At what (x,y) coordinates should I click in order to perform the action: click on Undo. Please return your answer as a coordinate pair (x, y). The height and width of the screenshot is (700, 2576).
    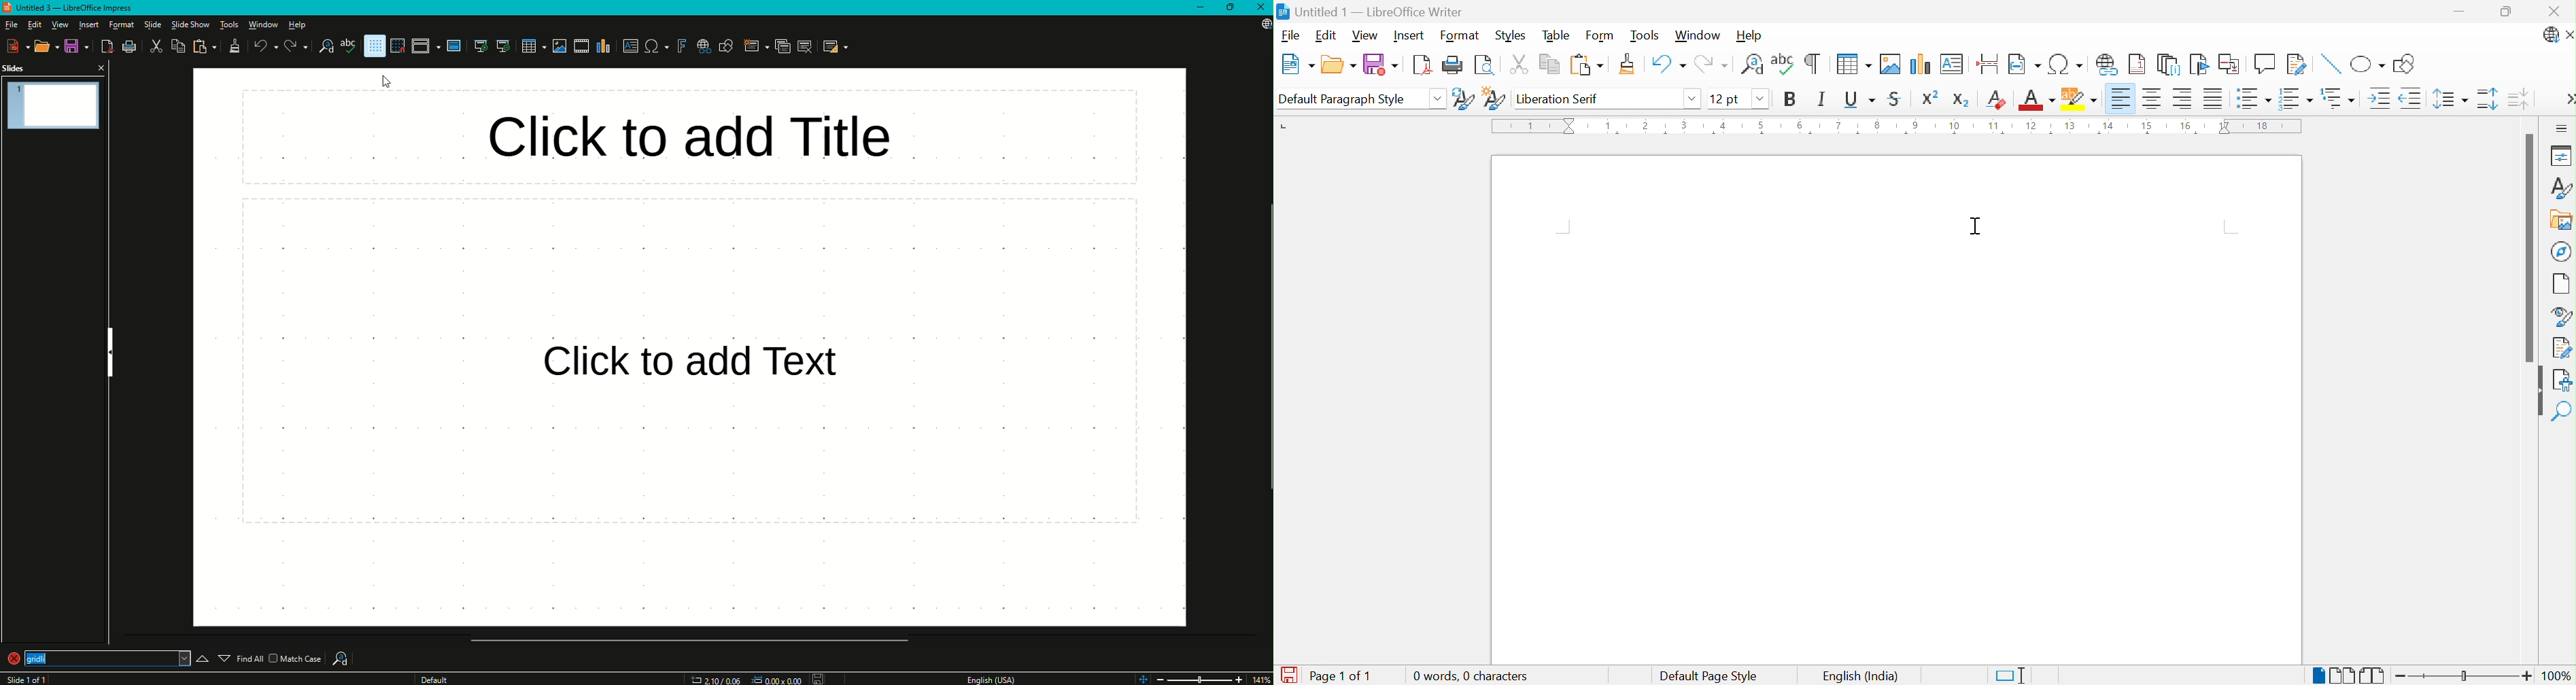
    Looking at the image, I should click on (262, 46).